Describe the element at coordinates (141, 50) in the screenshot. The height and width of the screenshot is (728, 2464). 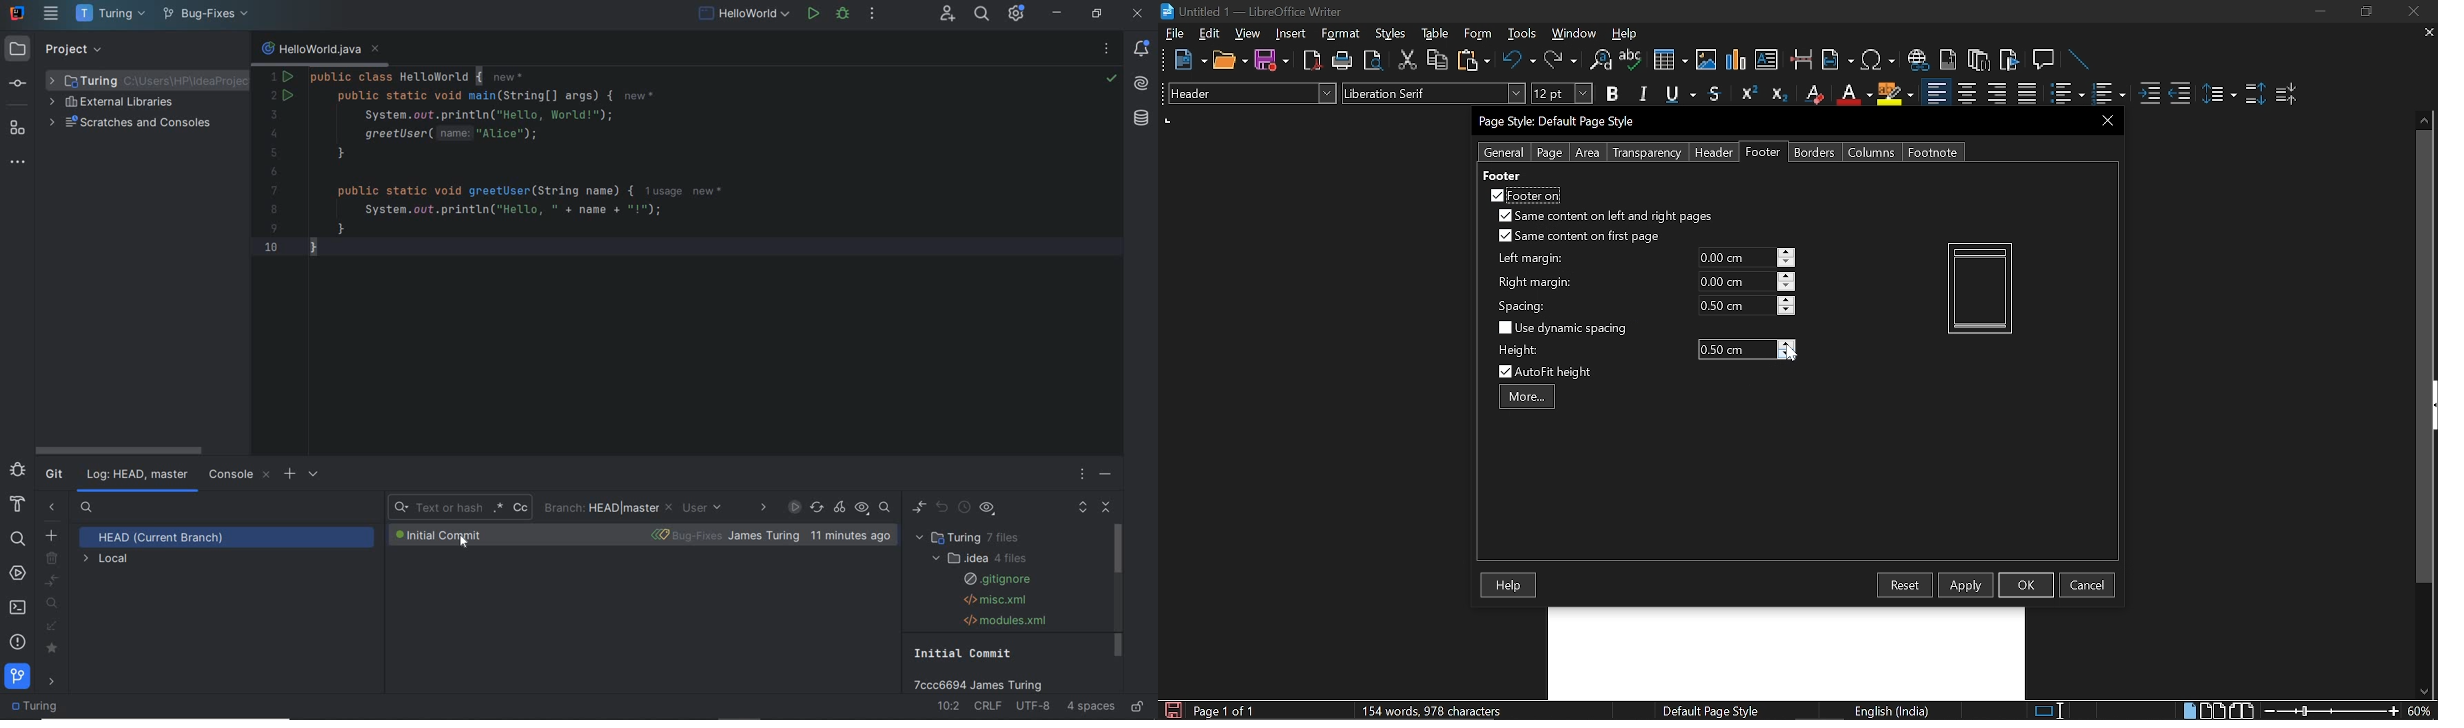
I see `select opened file` at that location.